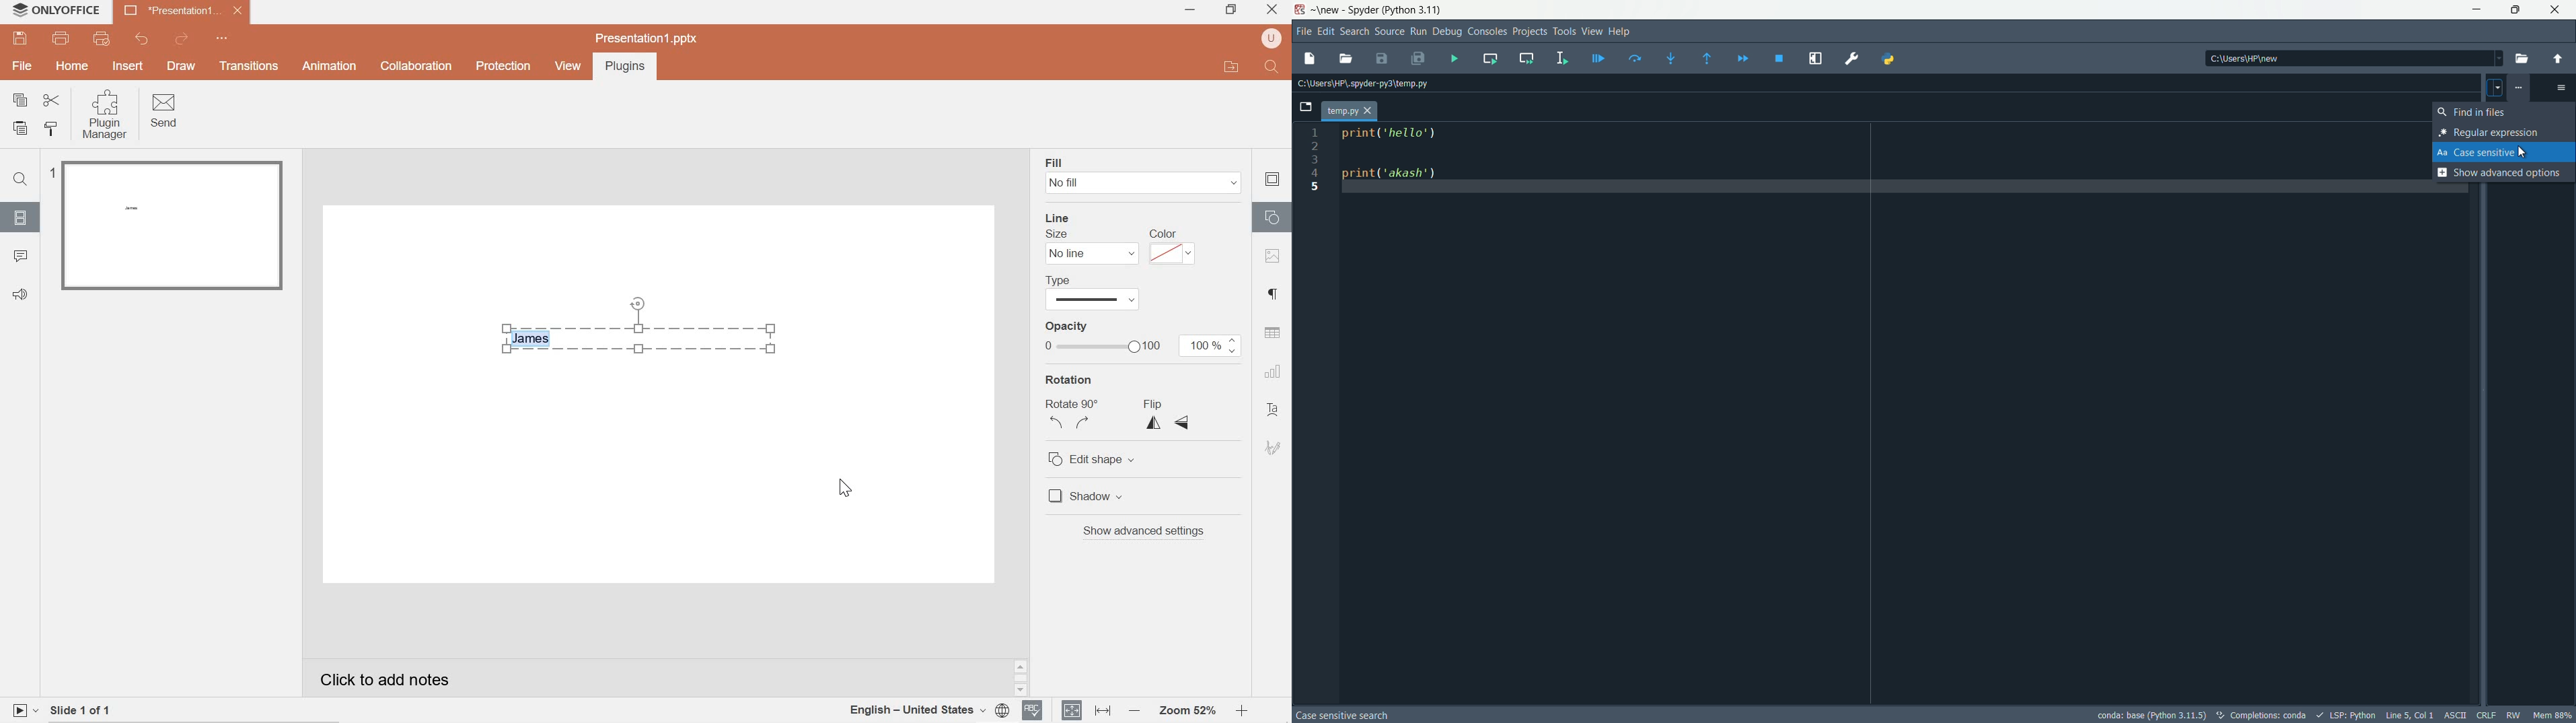 This screenshot has height=728, width=2576. Describe the element at coordinates (1167, 415) in the screenshot. I see `flip` at that location.